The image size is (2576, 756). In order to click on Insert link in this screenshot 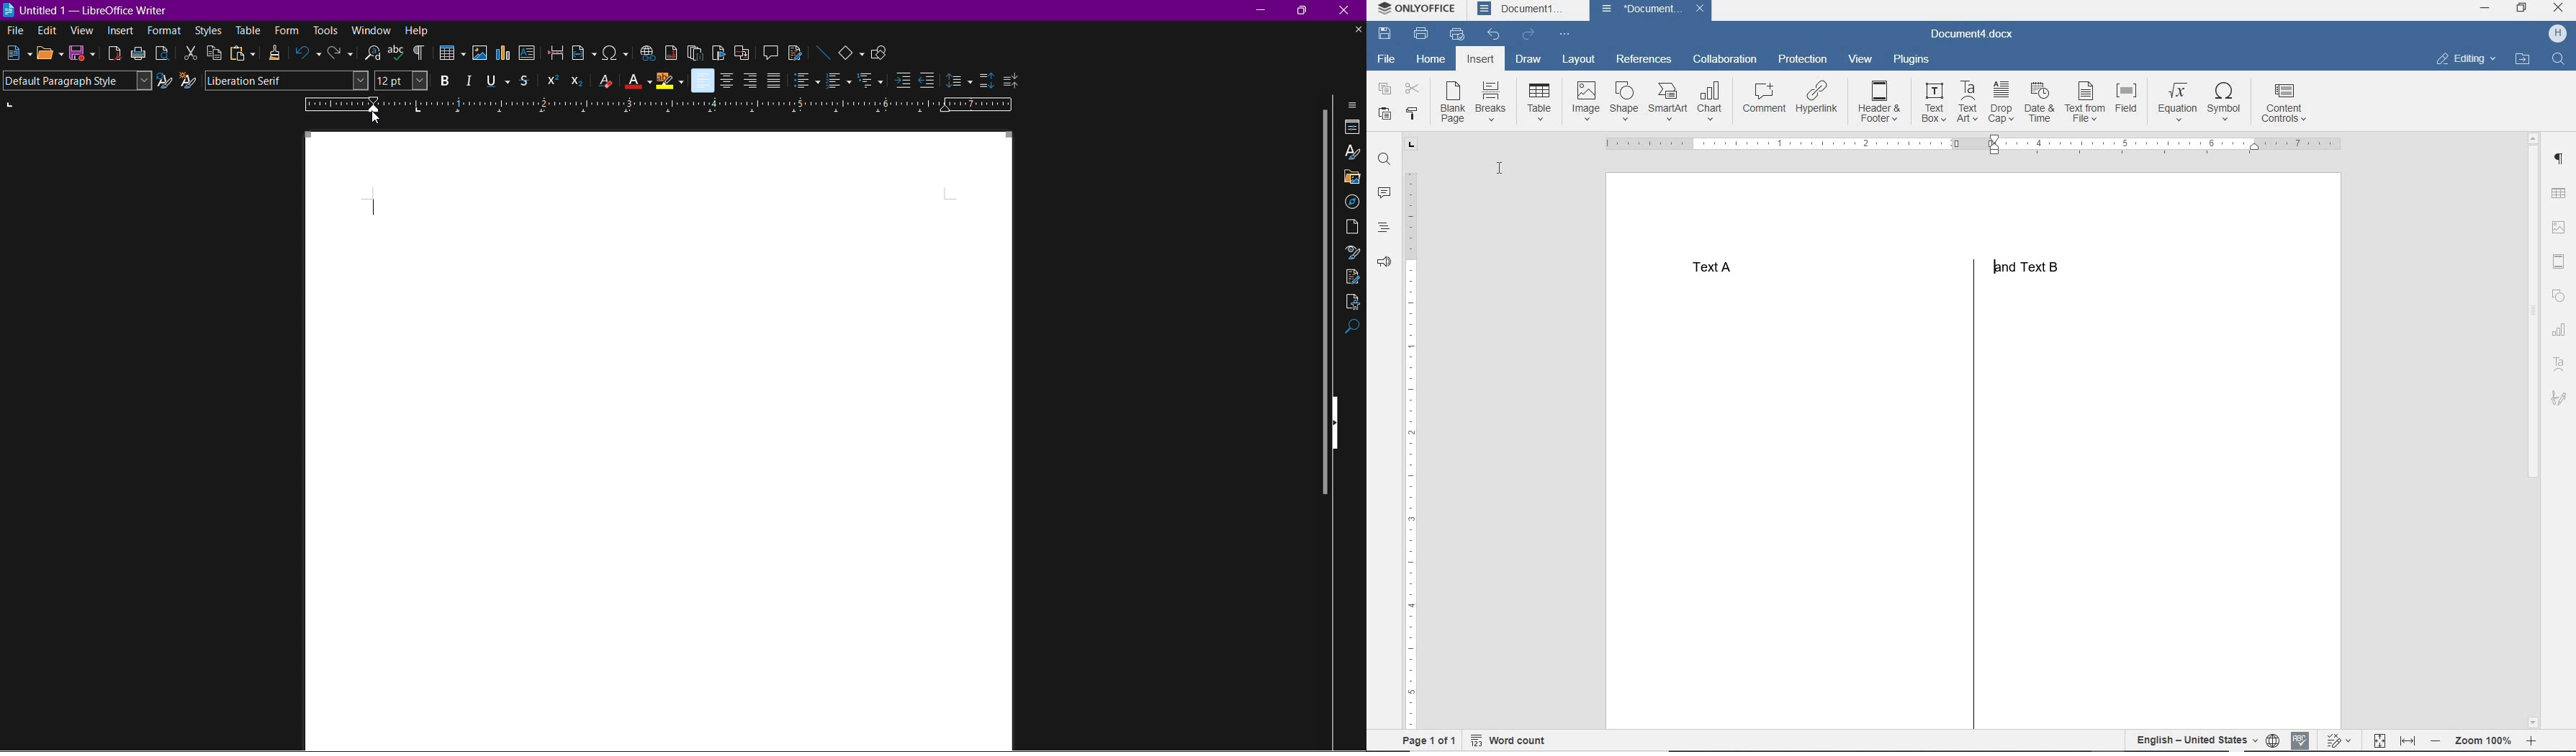, I will do `click(646, 51)`.